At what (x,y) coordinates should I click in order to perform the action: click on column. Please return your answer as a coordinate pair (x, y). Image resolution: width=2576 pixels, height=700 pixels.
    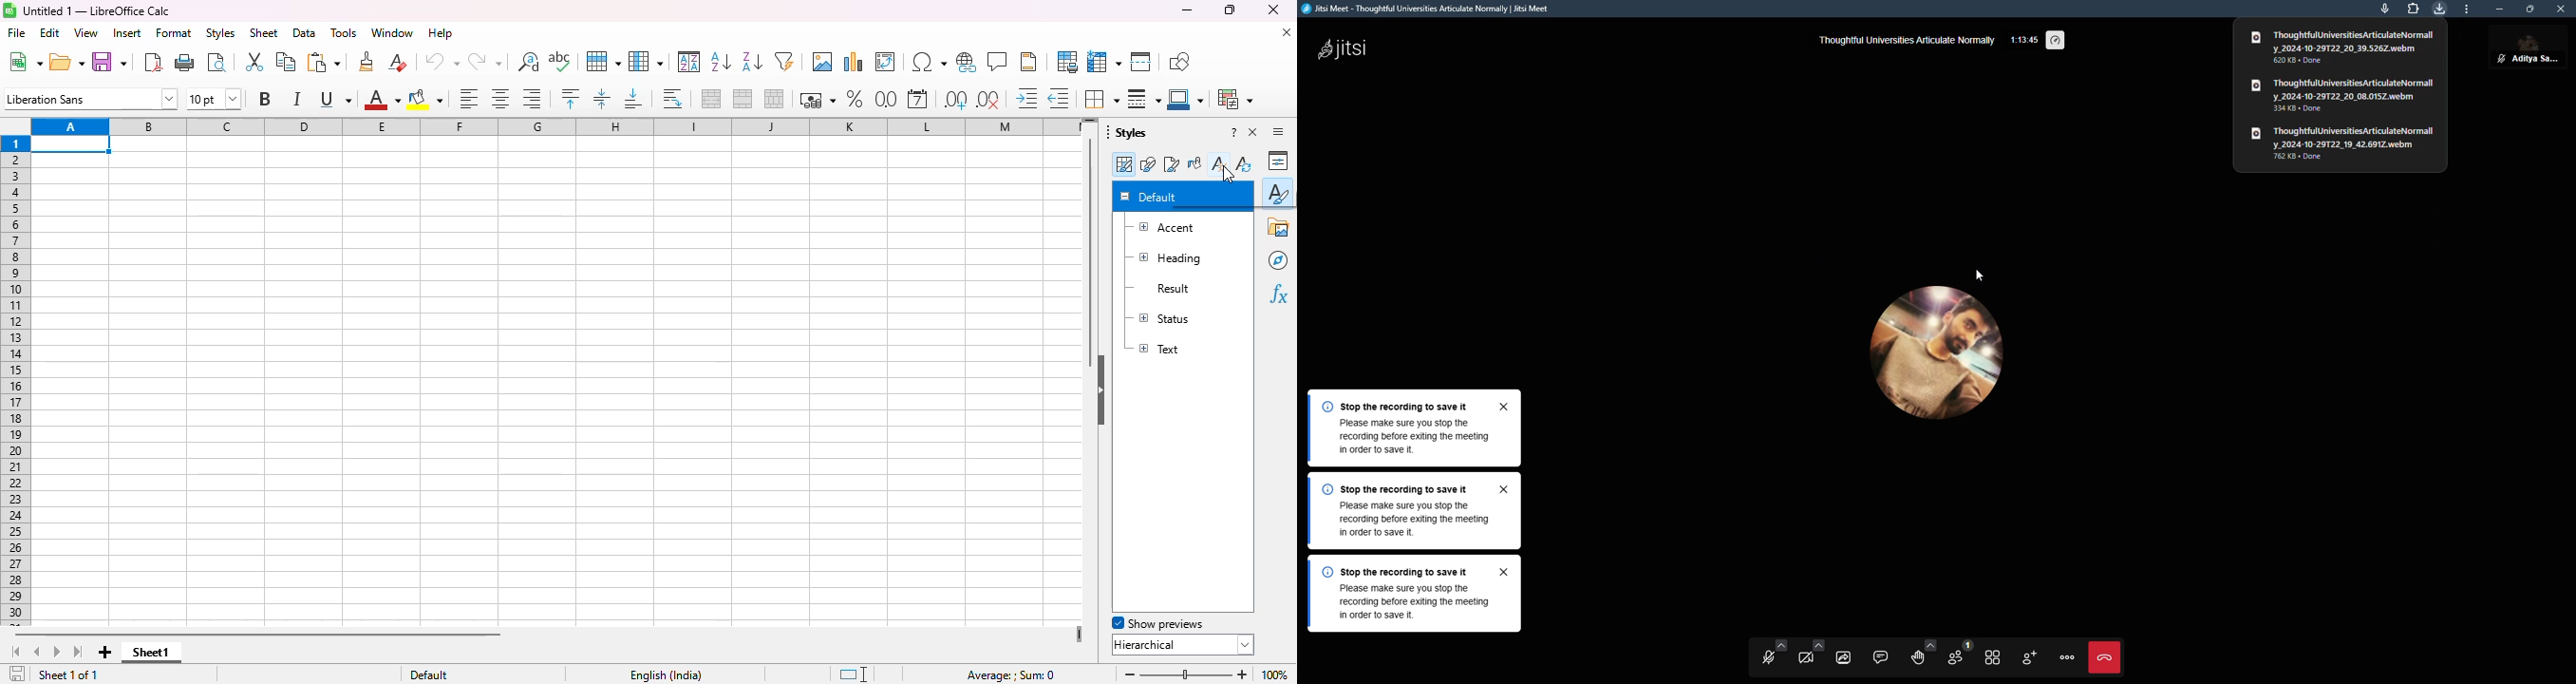
    Looking at the image, I should click on (646, 62).